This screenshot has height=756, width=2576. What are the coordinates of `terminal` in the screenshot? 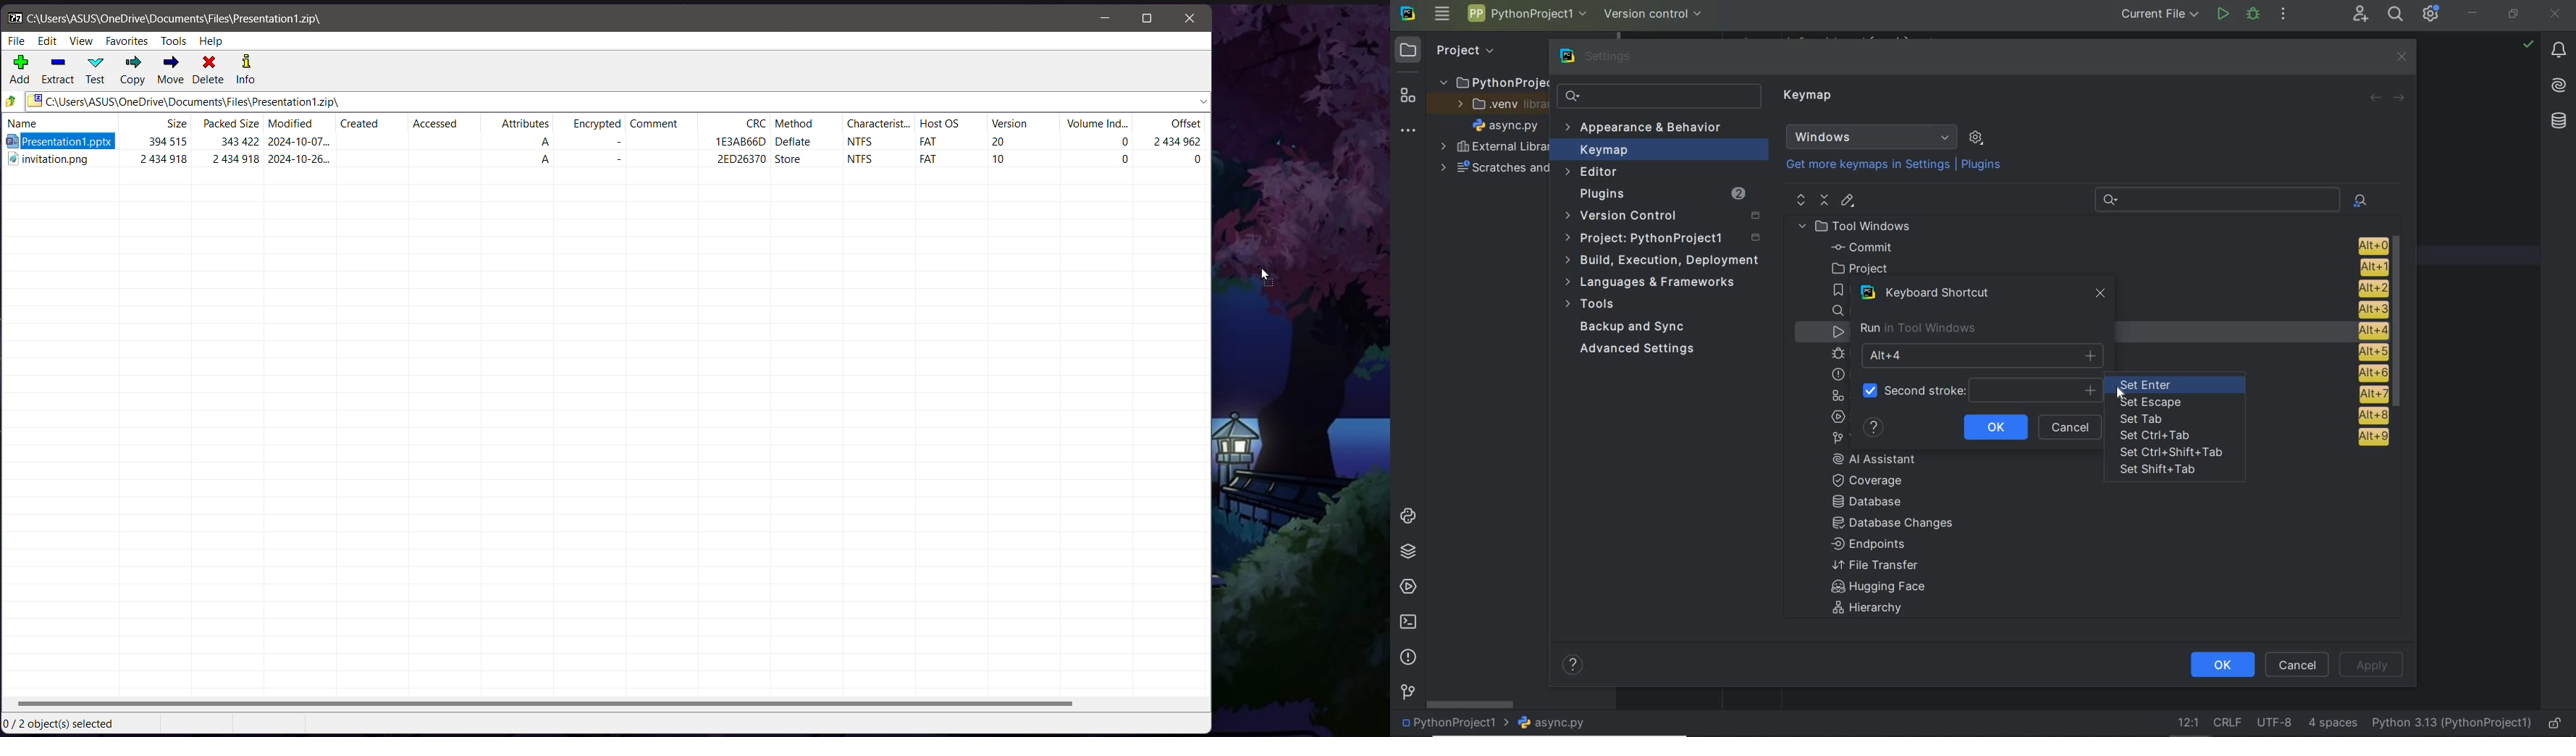 It's located at (1407, 623).